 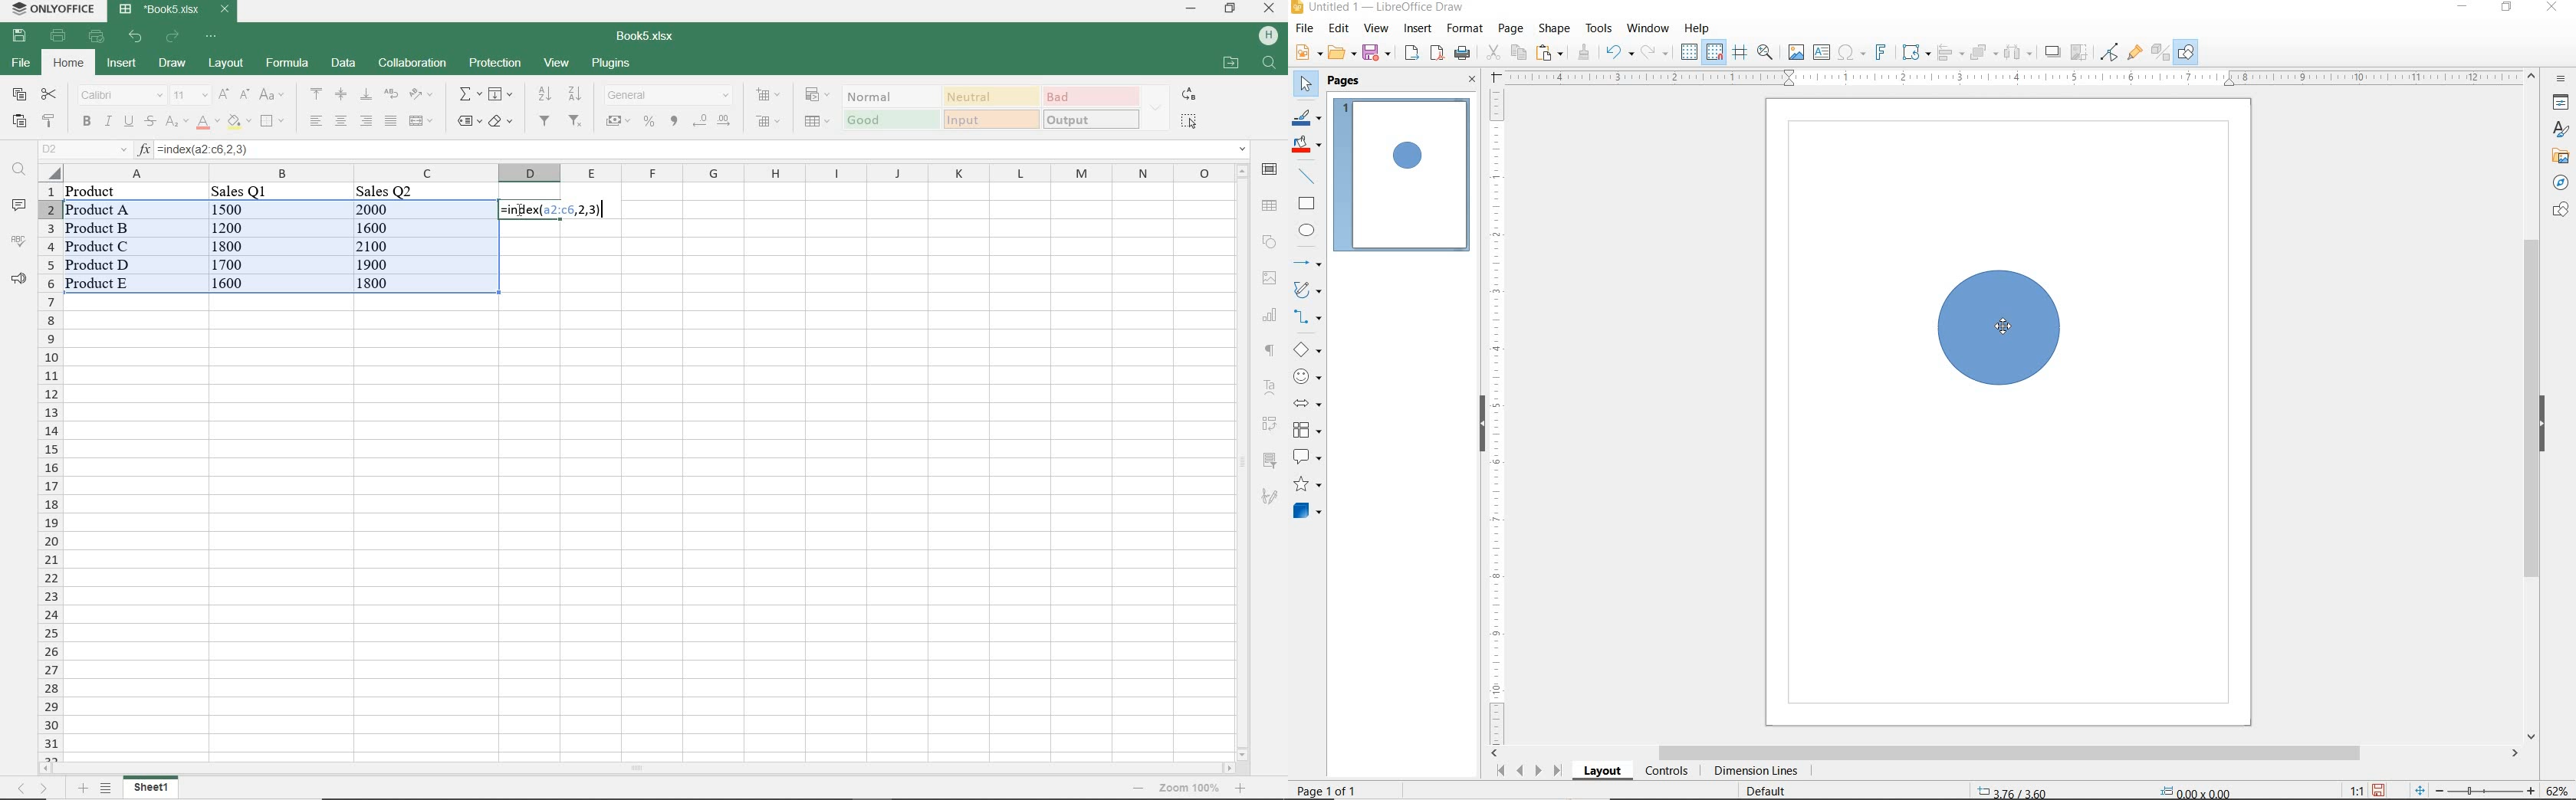 I want to click on strikethrough, so click(x=149, y=121).